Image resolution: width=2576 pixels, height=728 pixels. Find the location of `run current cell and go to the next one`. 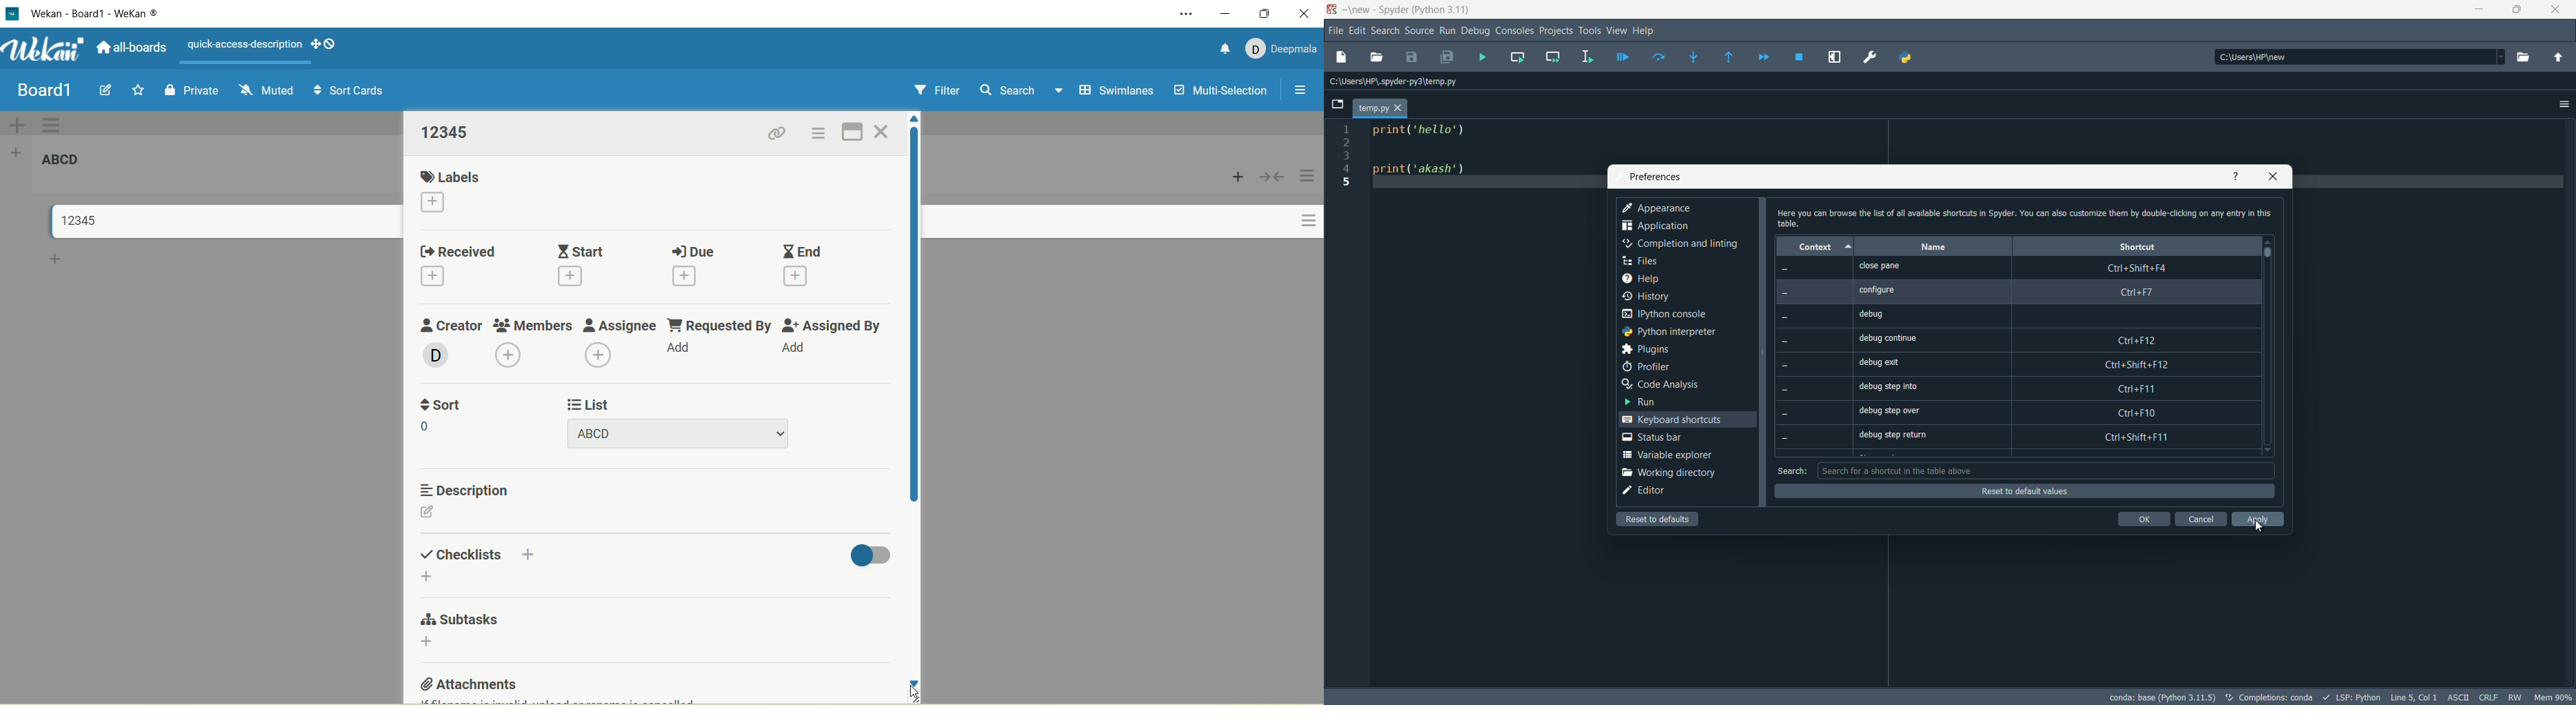

run current cell and go to the next one is located at coordinates (1554, 55).